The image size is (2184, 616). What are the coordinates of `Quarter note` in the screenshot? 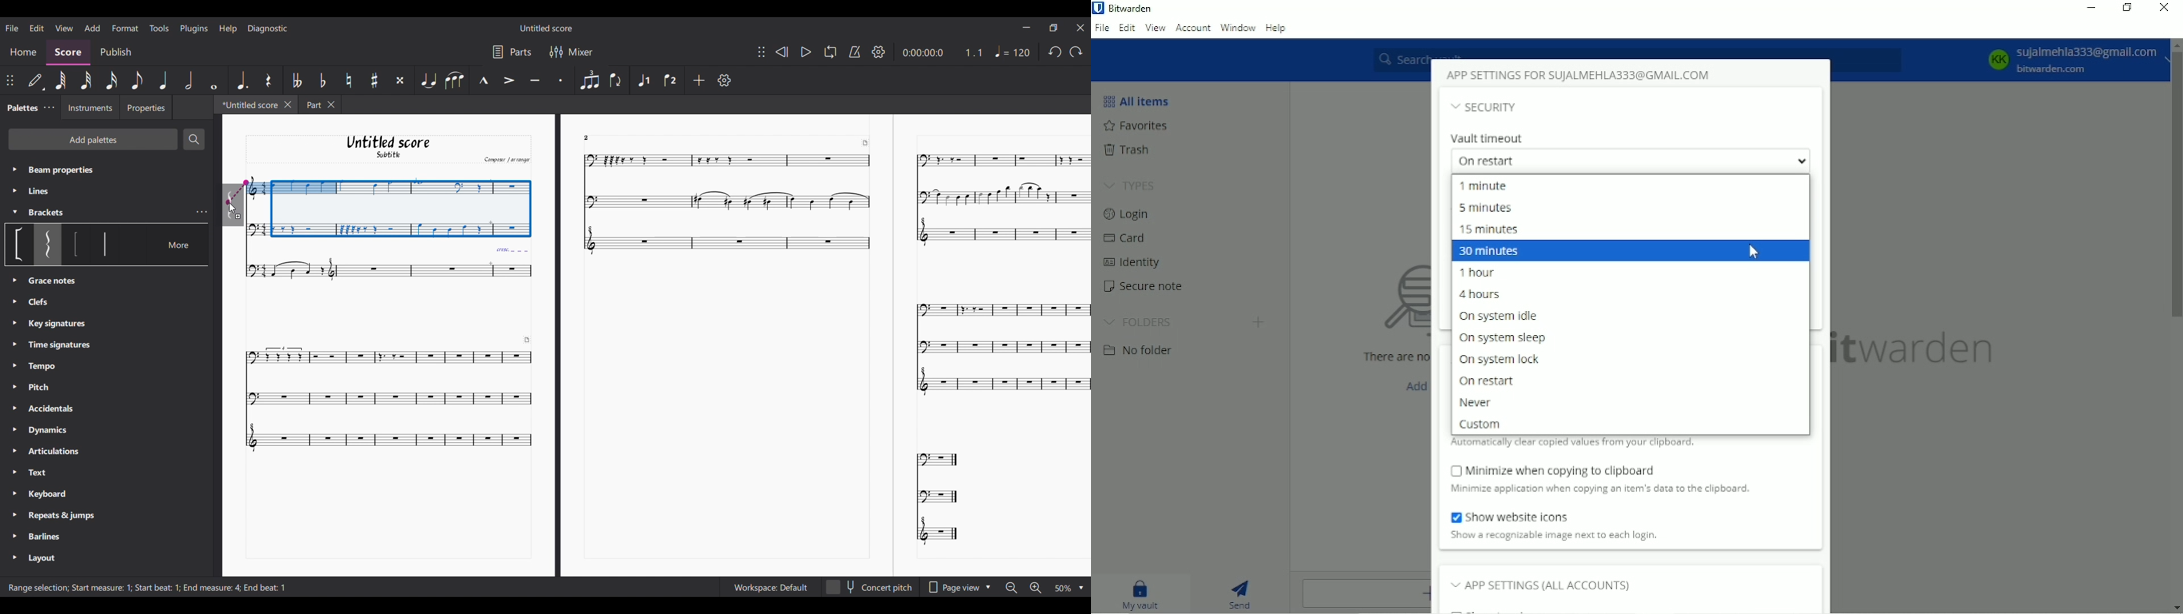 It's located at (164, 80).